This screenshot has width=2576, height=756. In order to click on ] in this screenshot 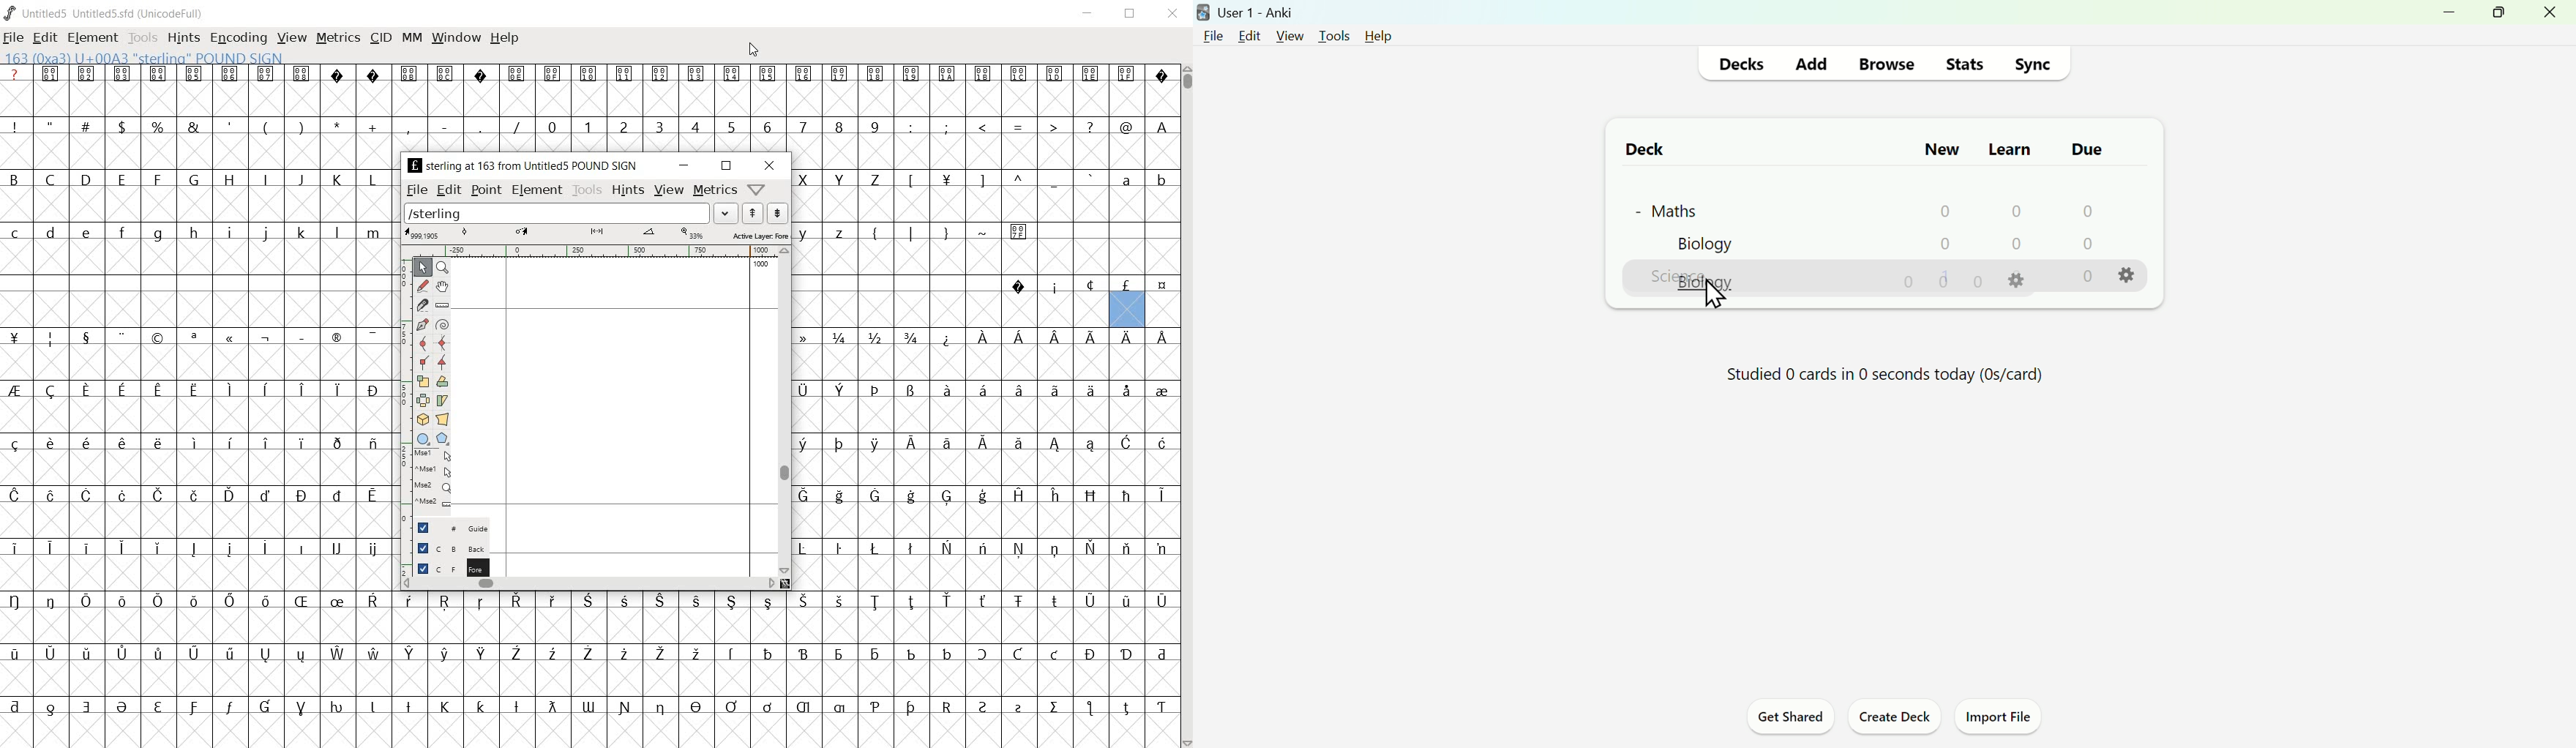, I will do `click(983, 179)`.